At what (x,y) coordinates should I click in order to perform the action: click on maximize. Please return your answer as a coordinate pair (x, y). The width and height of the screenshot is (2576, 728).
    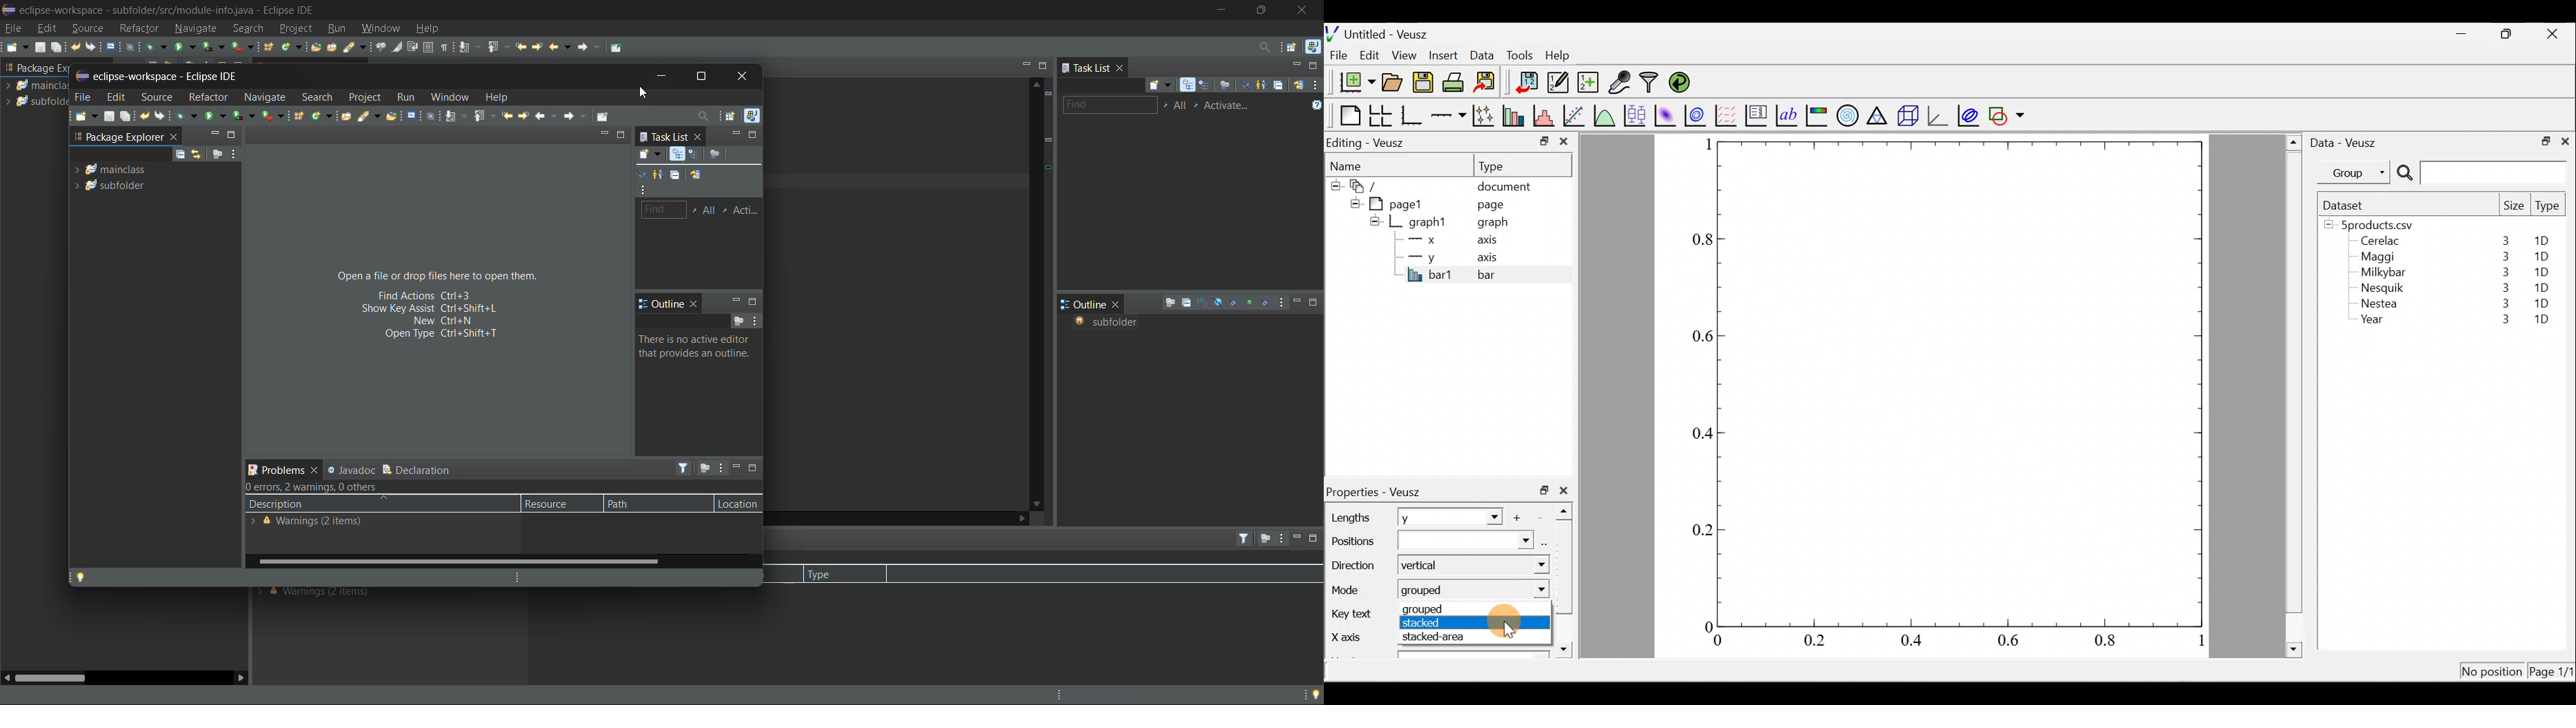
    Looking at the image, I should click on (625, 133).